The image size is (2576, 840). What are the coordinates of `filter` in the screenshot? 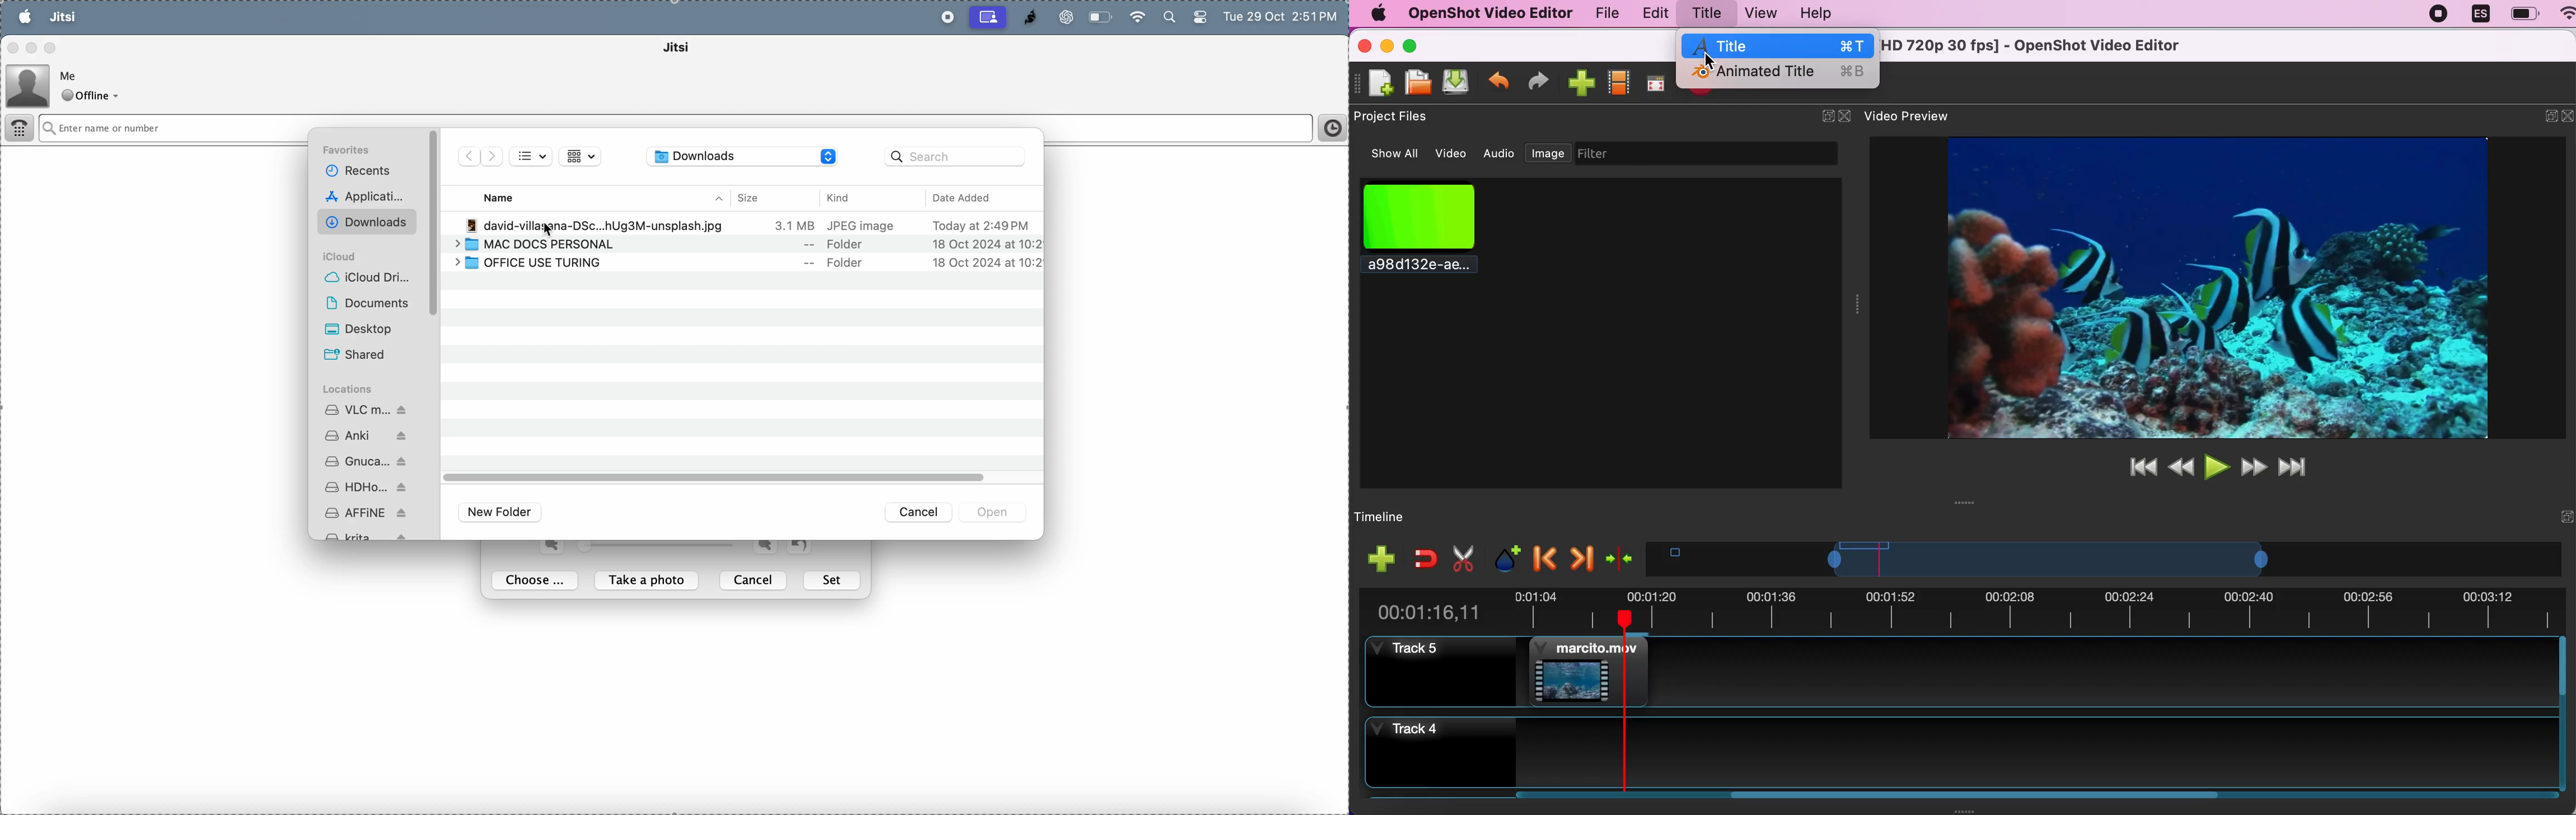 It's located at (1716, 153).